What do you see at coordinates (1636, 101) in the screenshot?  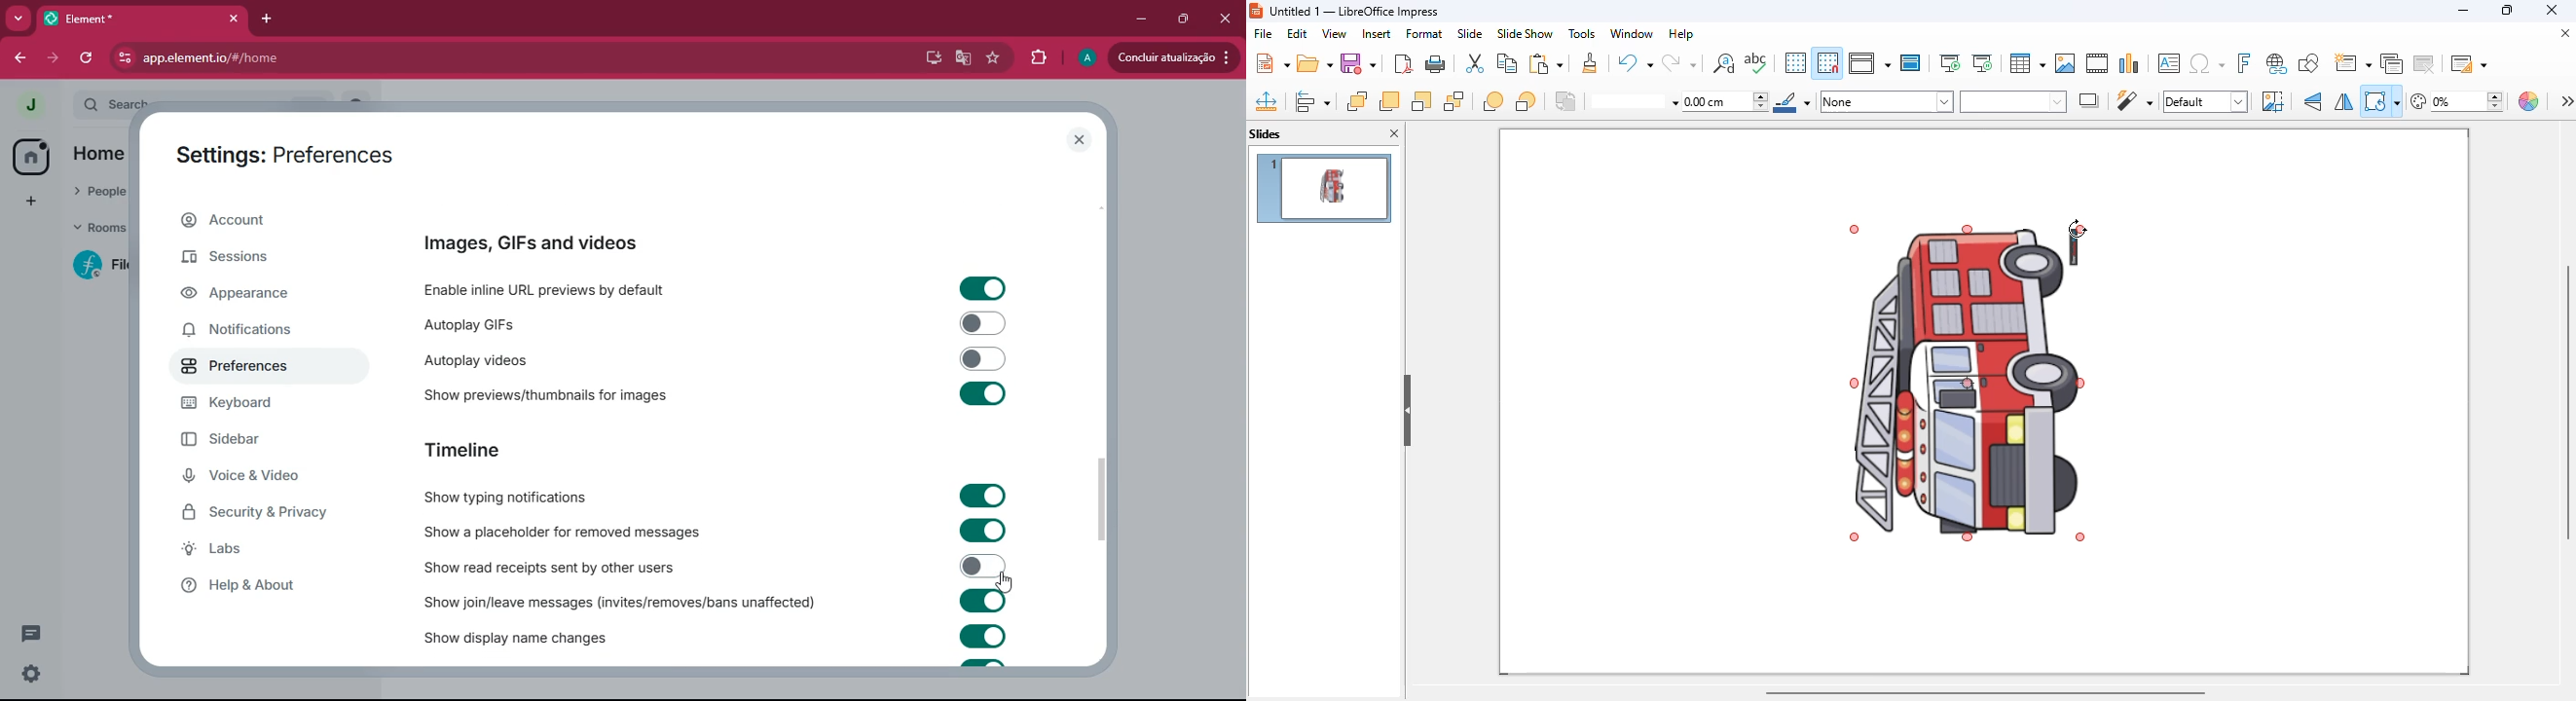 I see `line style` at bounding box center [1636, 101].